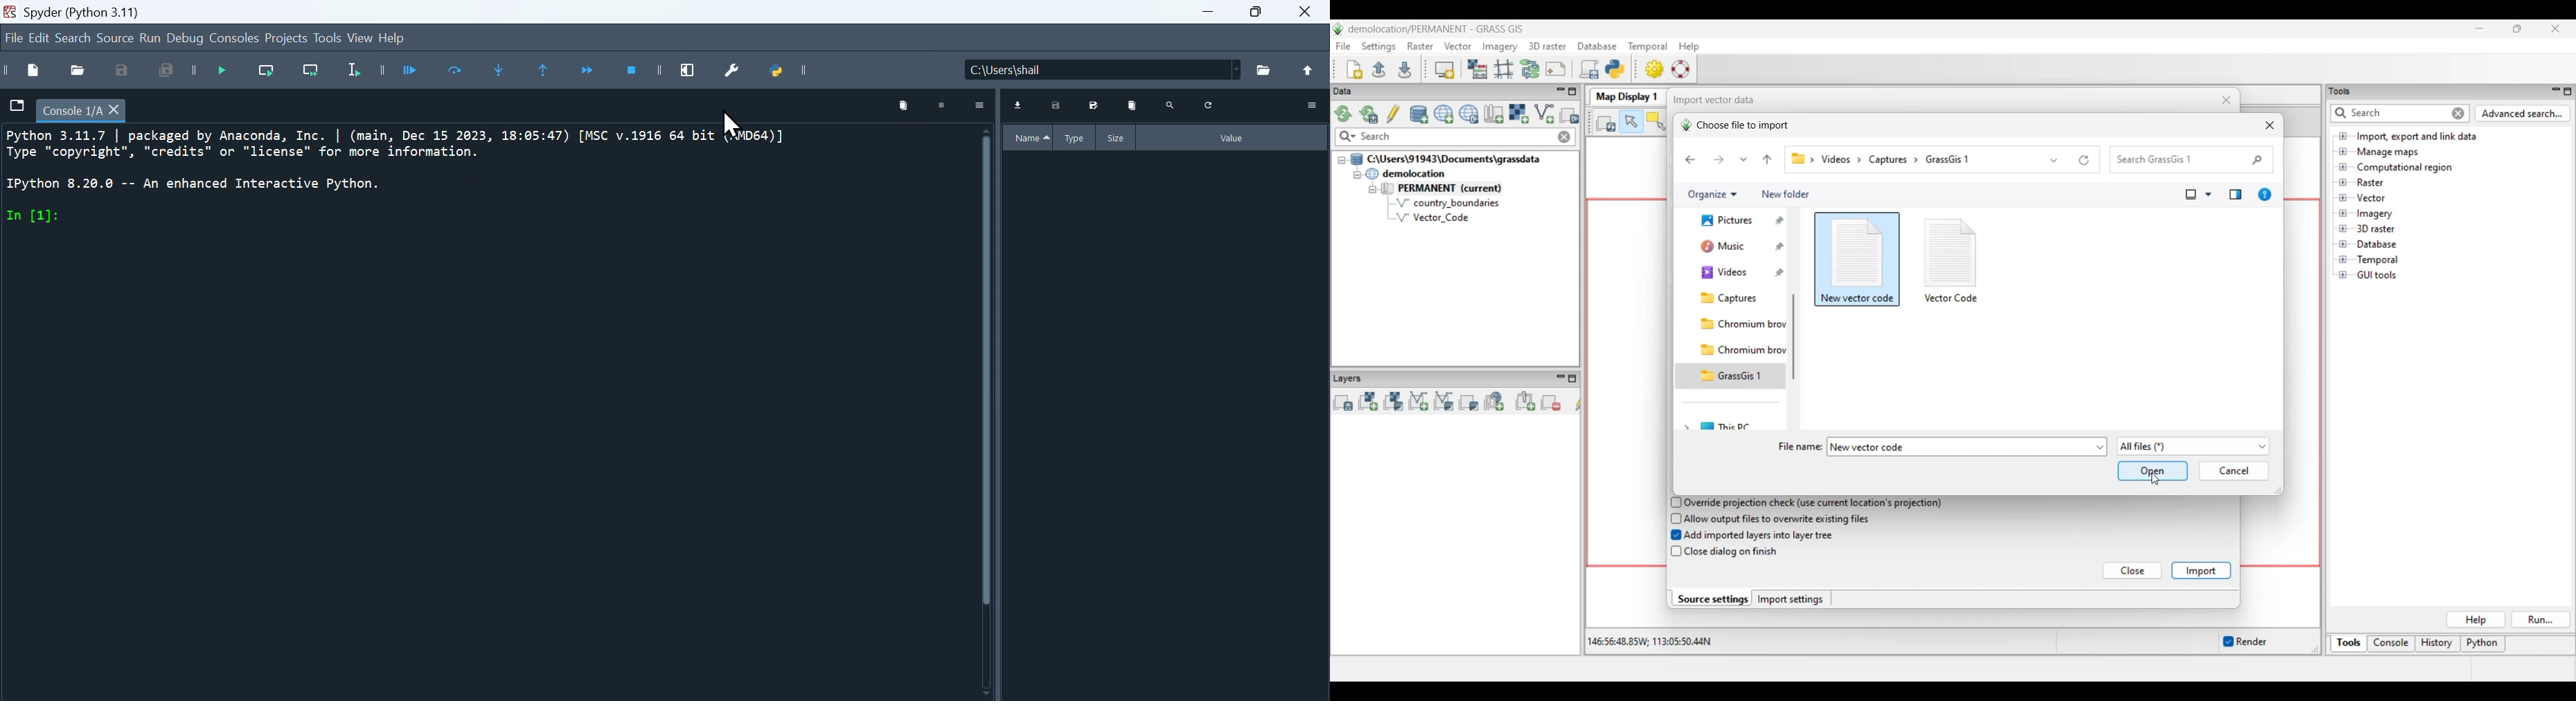 The height and width of the screenshot is (728, 2576). Describe the element at coordinates (172, 73) in the screenshot. I see `Save all` at that location.